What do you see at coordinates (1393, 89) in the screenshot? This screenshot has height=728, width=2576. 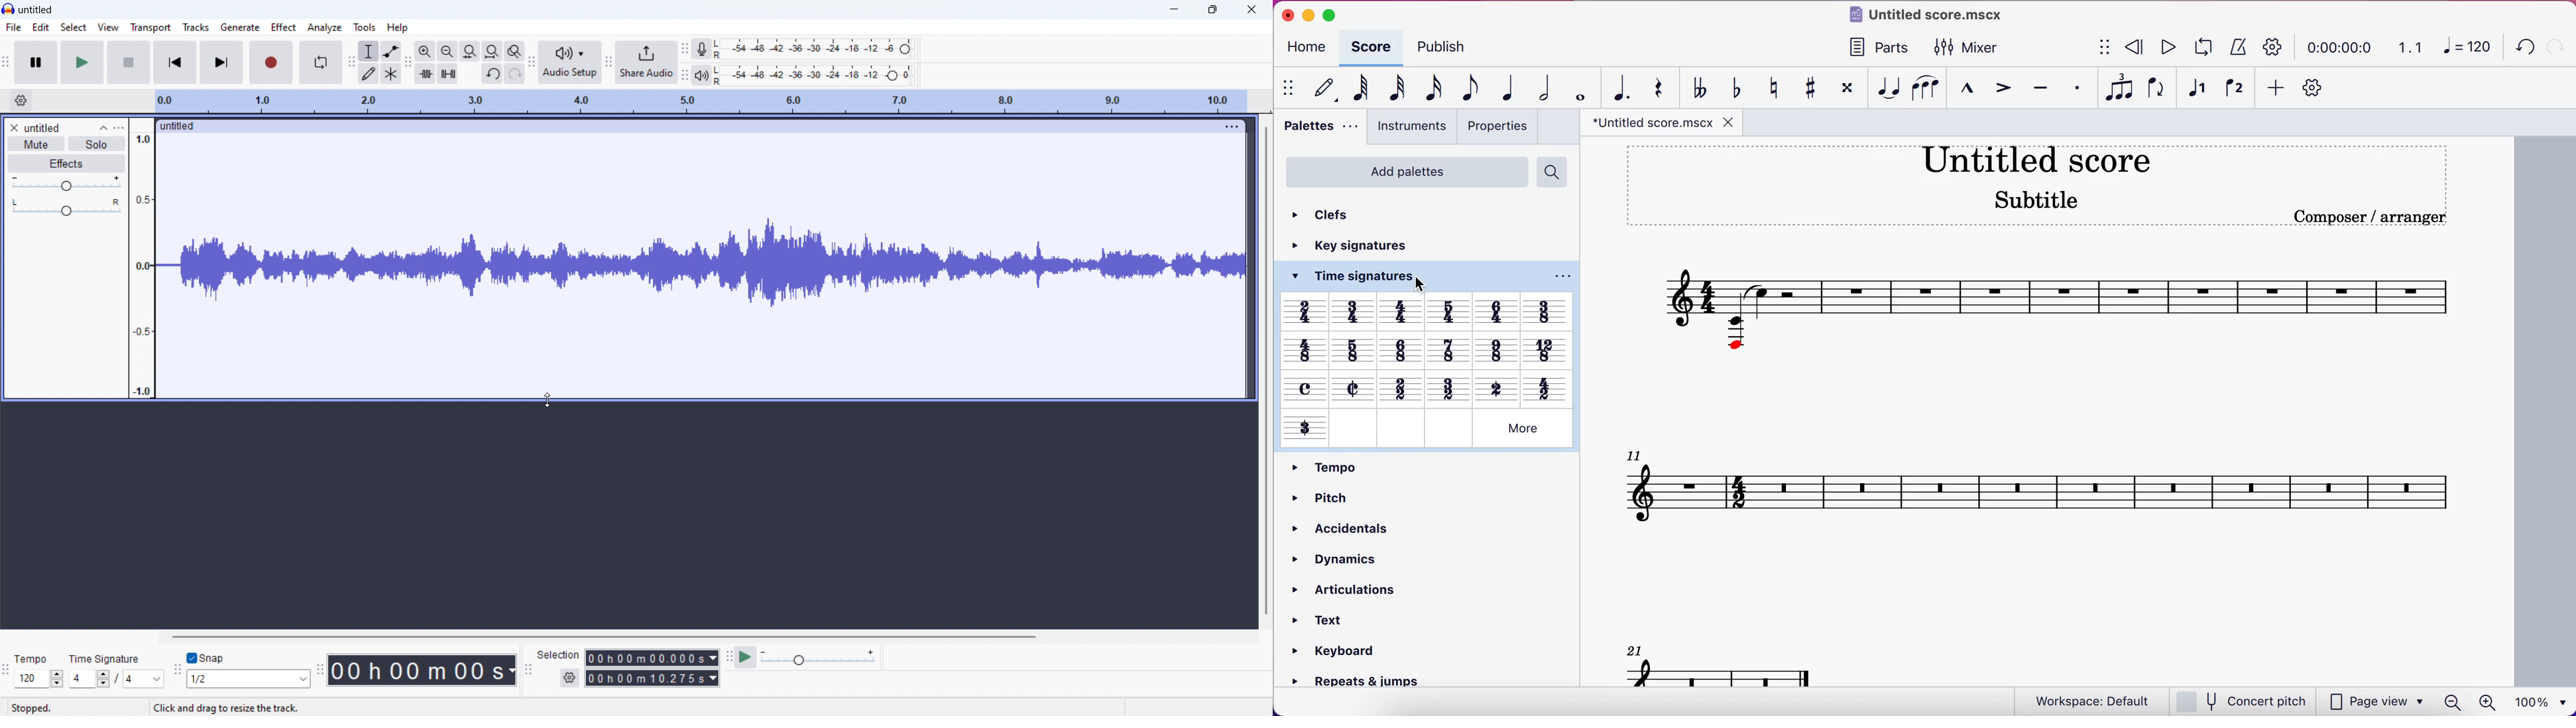 I see `32nd note` at bounding box center [1393, 89].